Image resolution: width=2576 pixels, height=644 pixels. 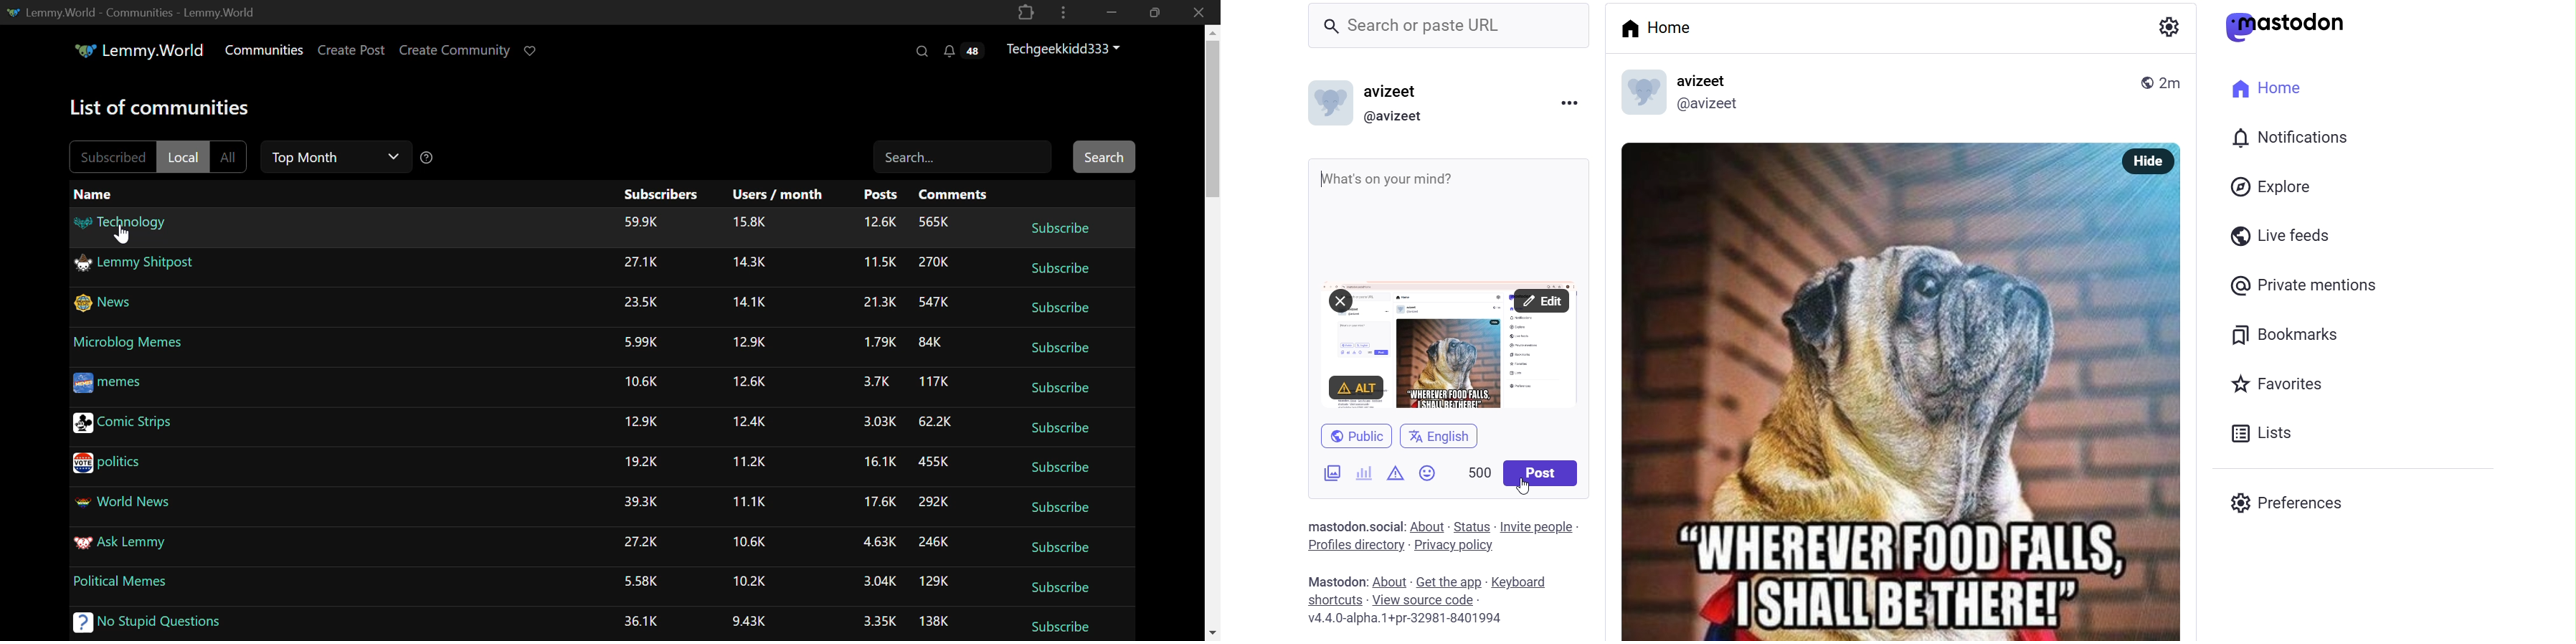 I want to click on 15.8K, so click(x=749, y=225).